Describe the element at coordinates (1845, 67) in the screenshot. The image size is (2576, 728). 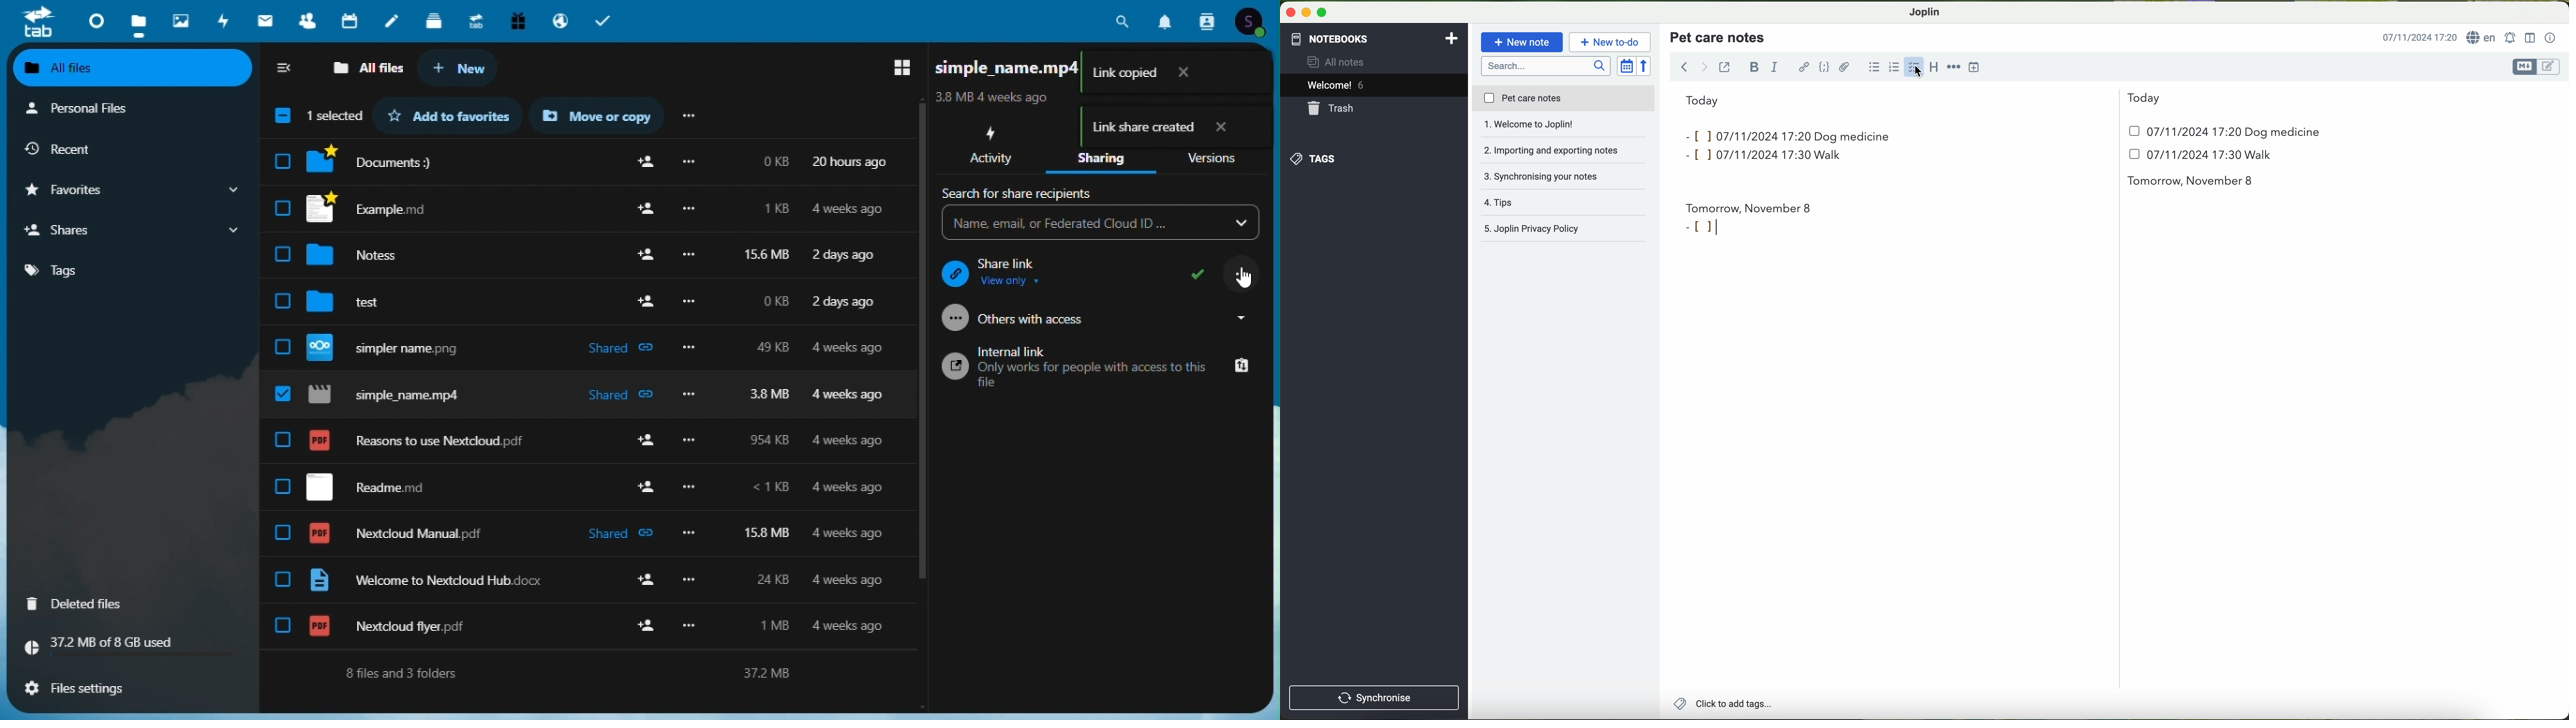
I see `attach file` at that location.